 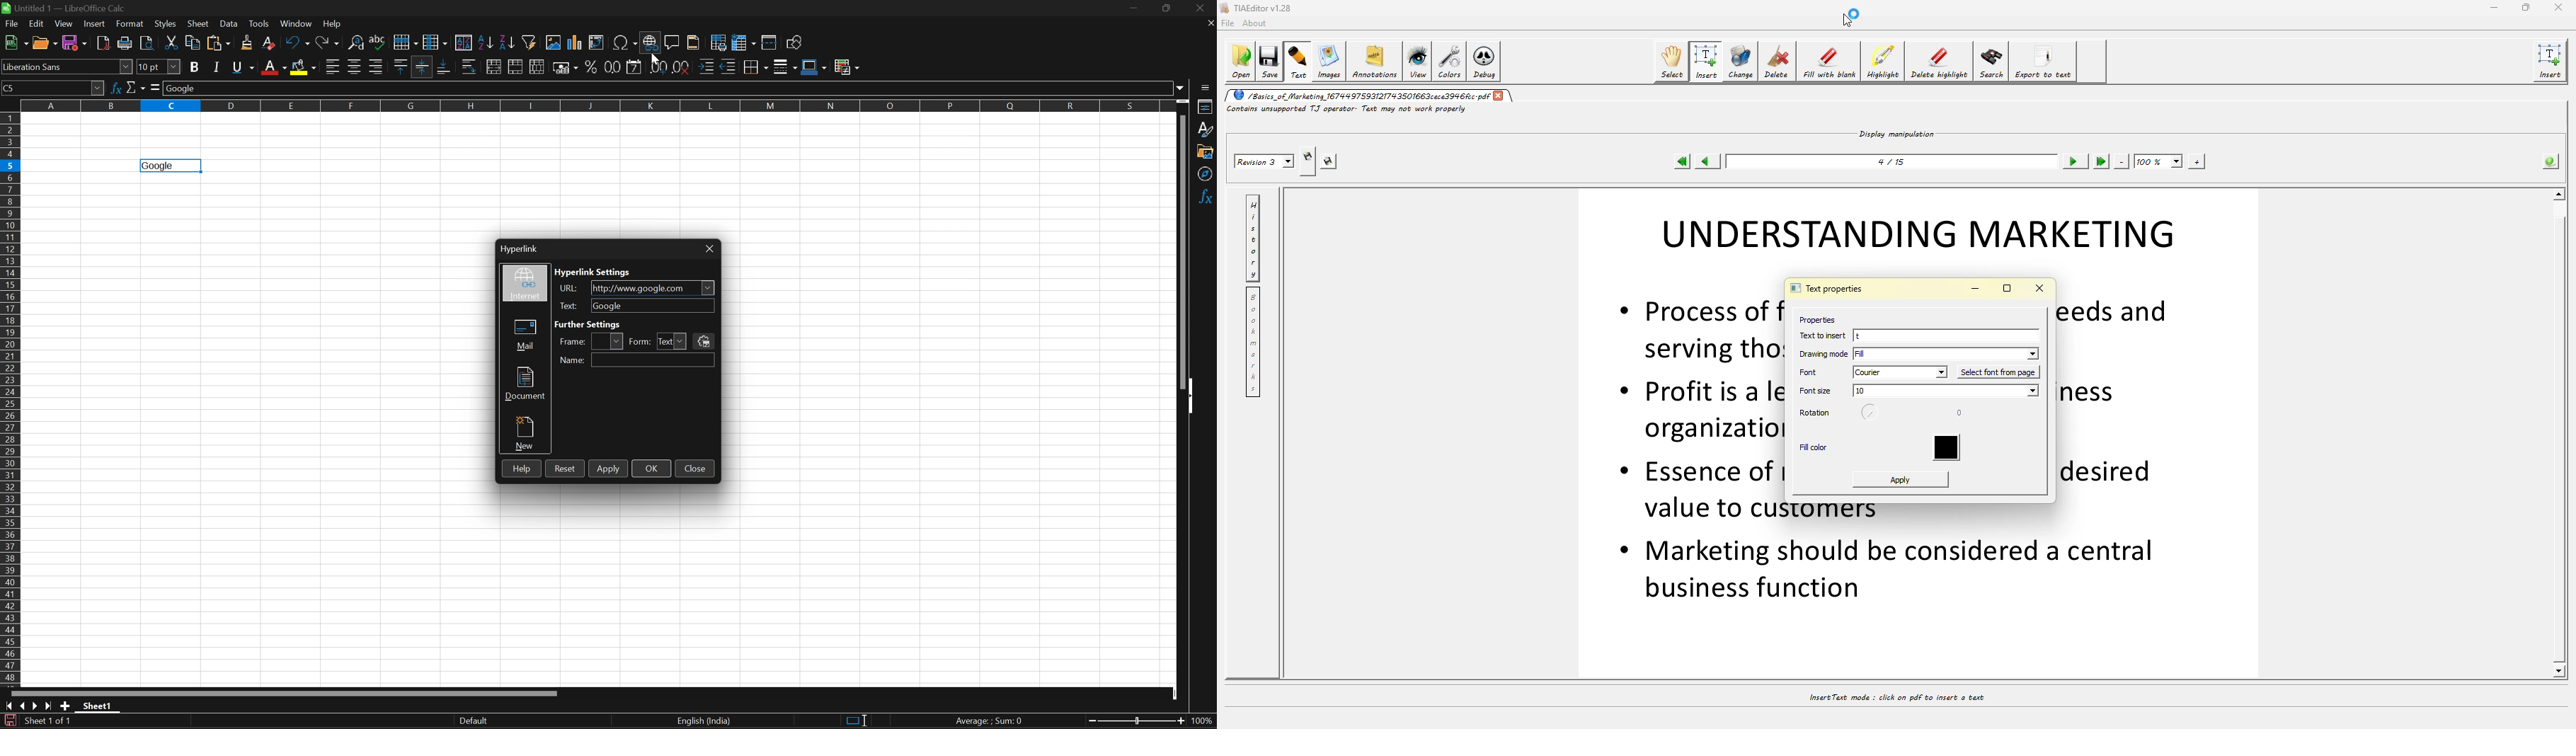 I want to click on Sort descending, so click(x=508, y=43).